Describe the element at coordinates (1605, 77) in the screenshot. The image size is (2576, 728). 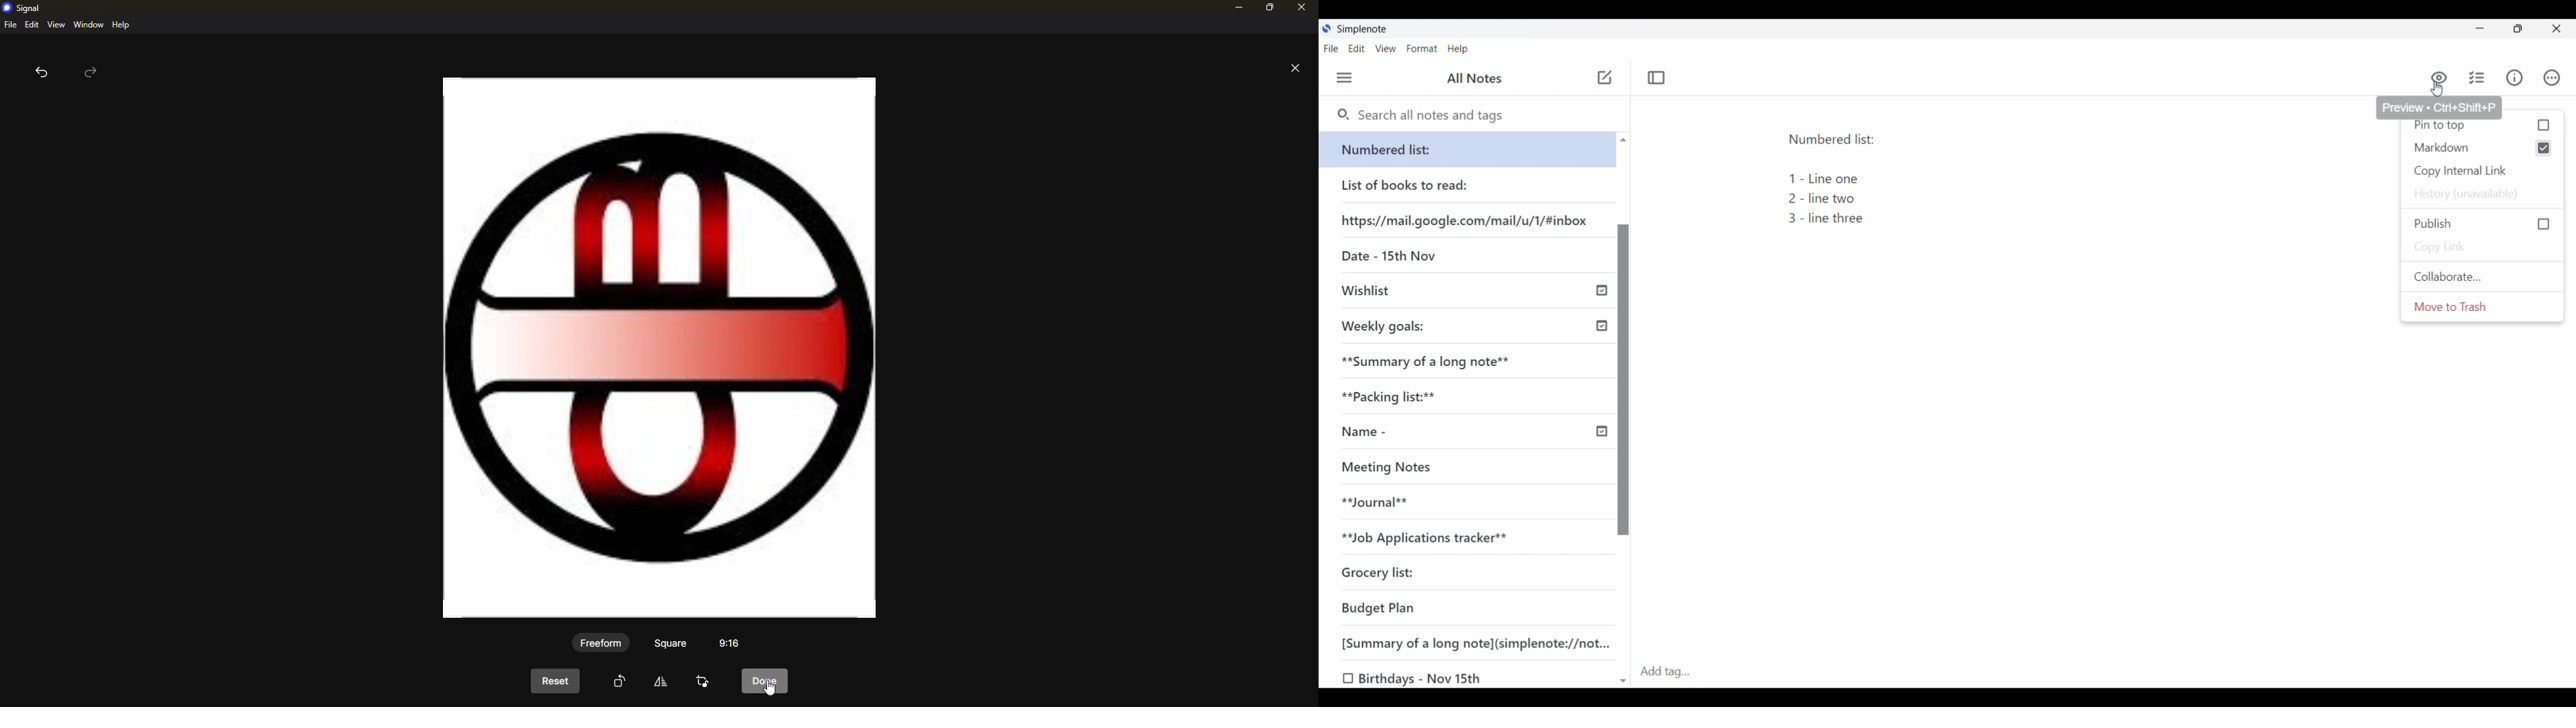
I see `Add note` at that location.